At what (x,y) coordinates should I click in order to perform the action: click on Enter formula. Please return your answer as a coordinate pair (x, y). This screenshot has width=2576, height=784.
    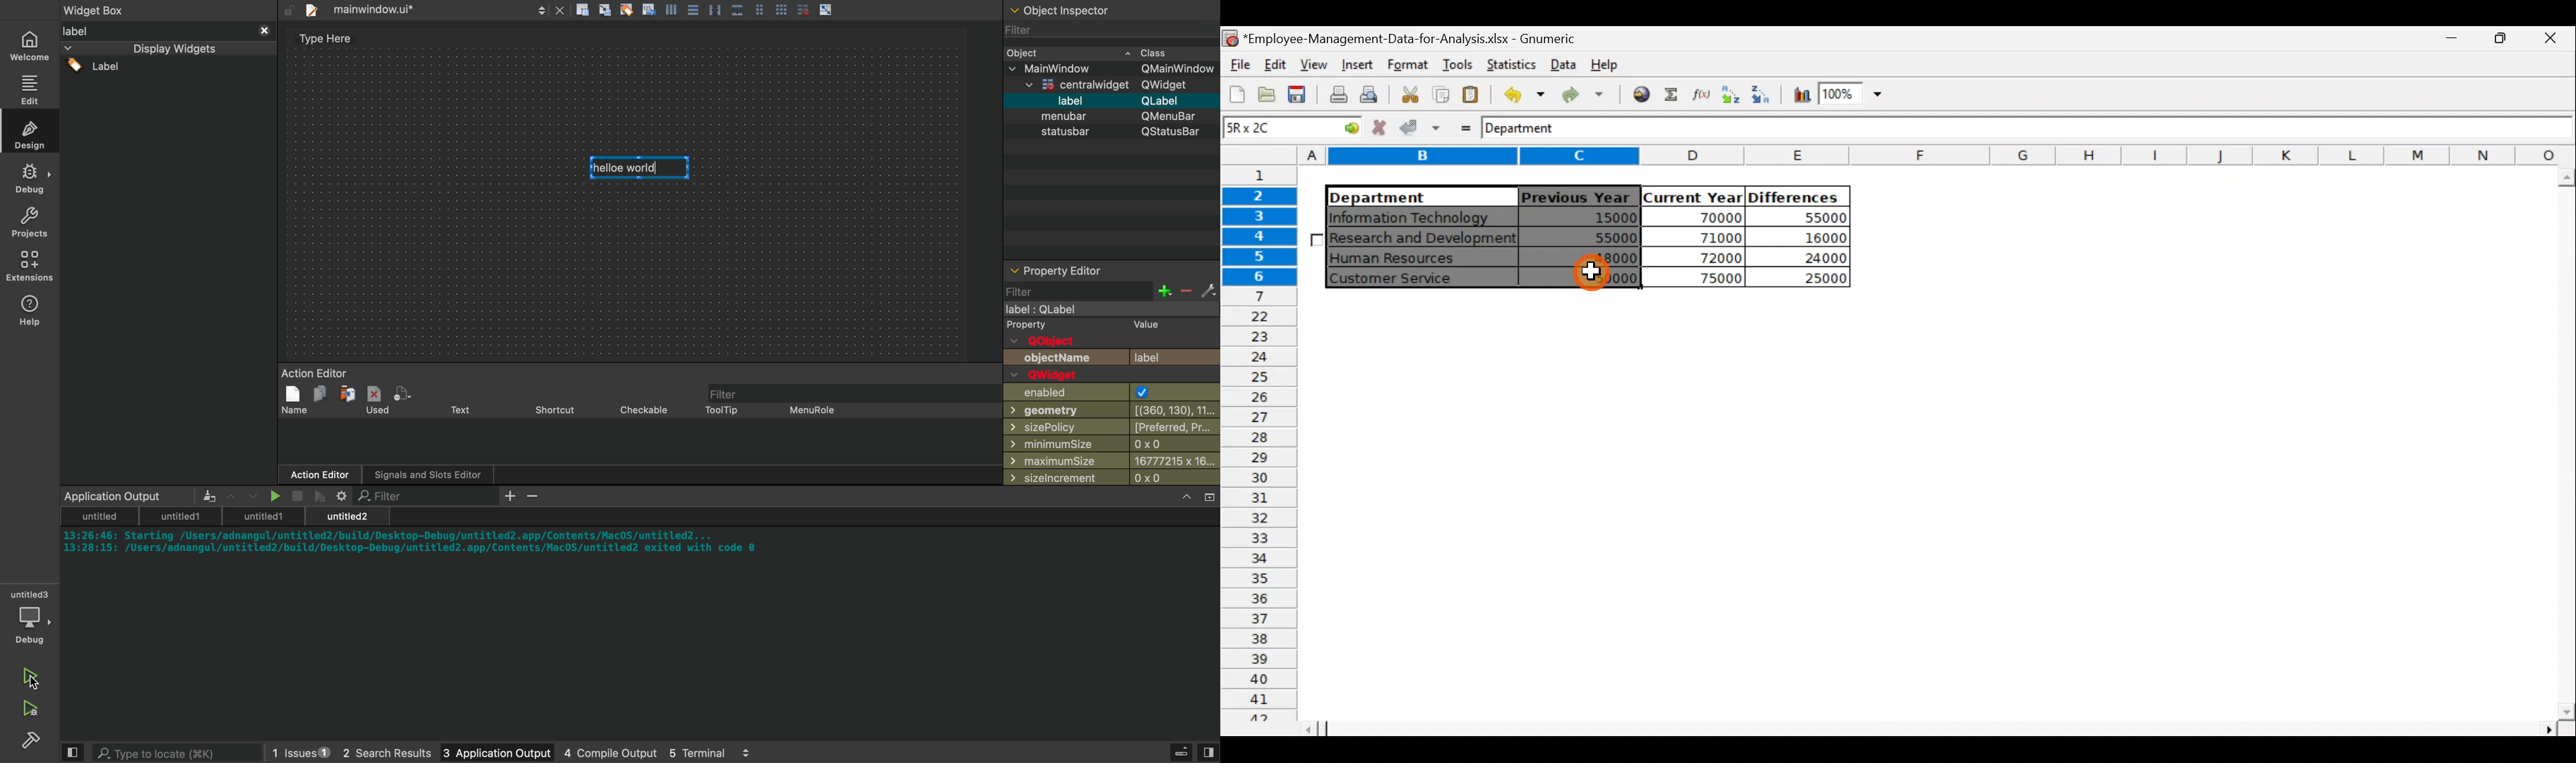
    Looking at the image, I should click on (1461, 126).